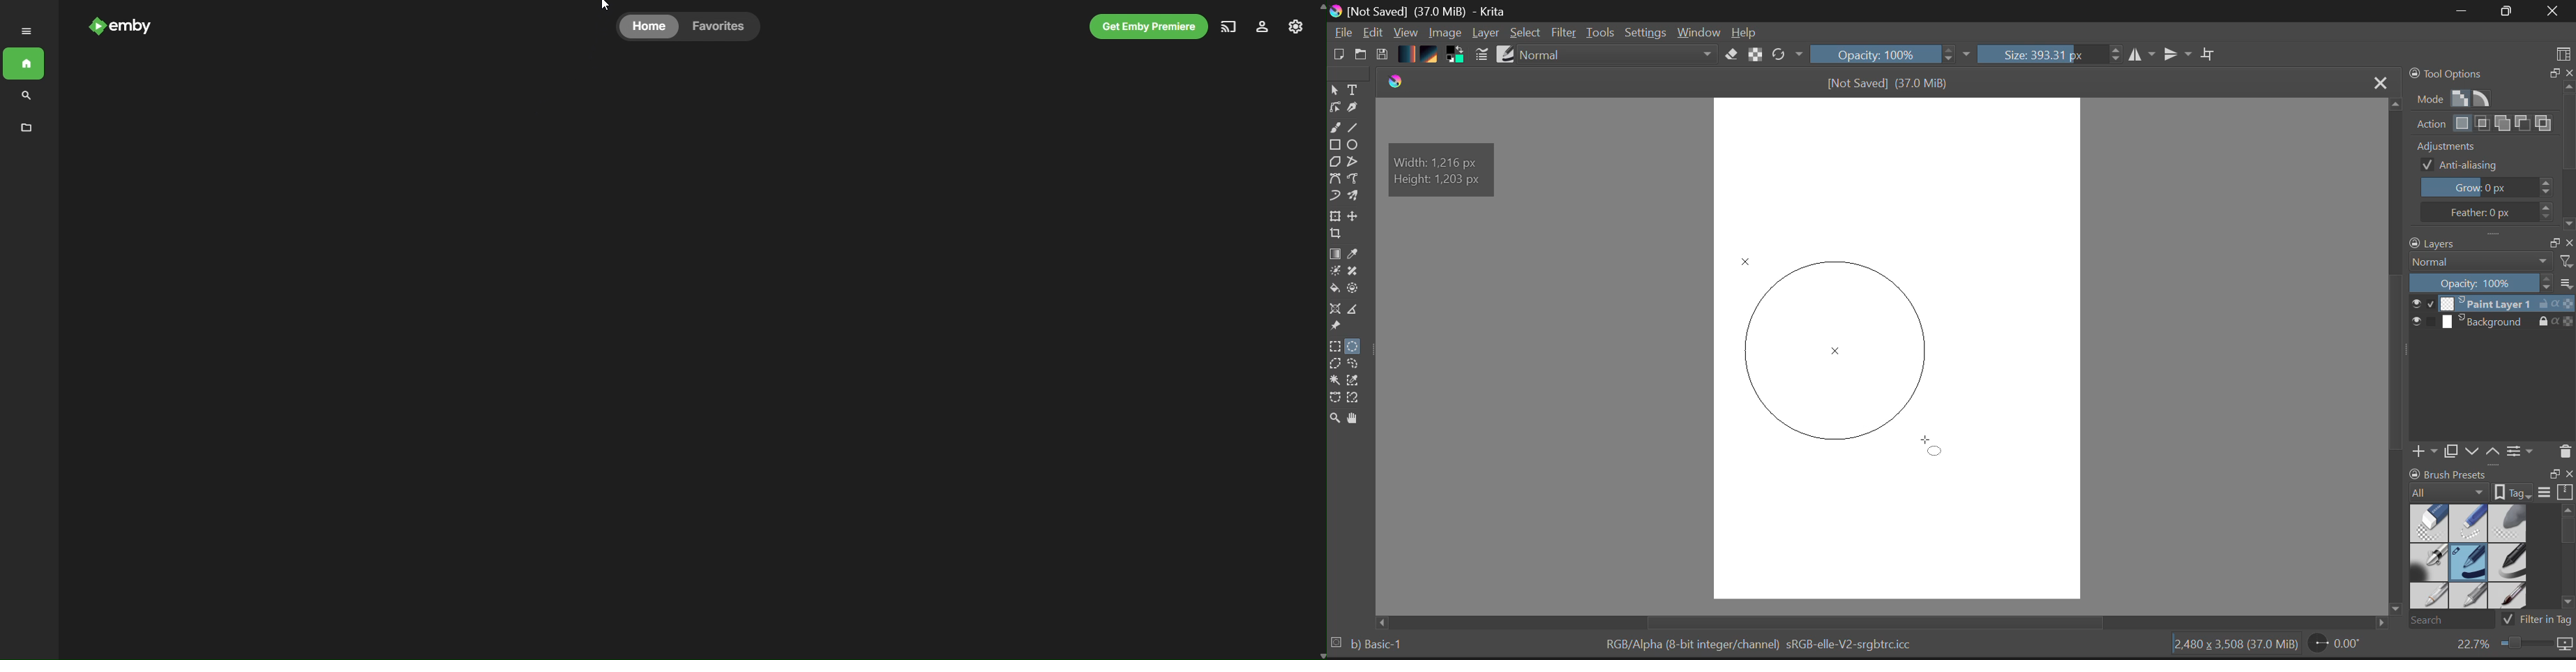 The width and height of the screenshot is (2576, 672). What do you see at coordinates (1337, 366) in the screenshot?
I see `Polygon Selection` at bounding box center [1337, 366].